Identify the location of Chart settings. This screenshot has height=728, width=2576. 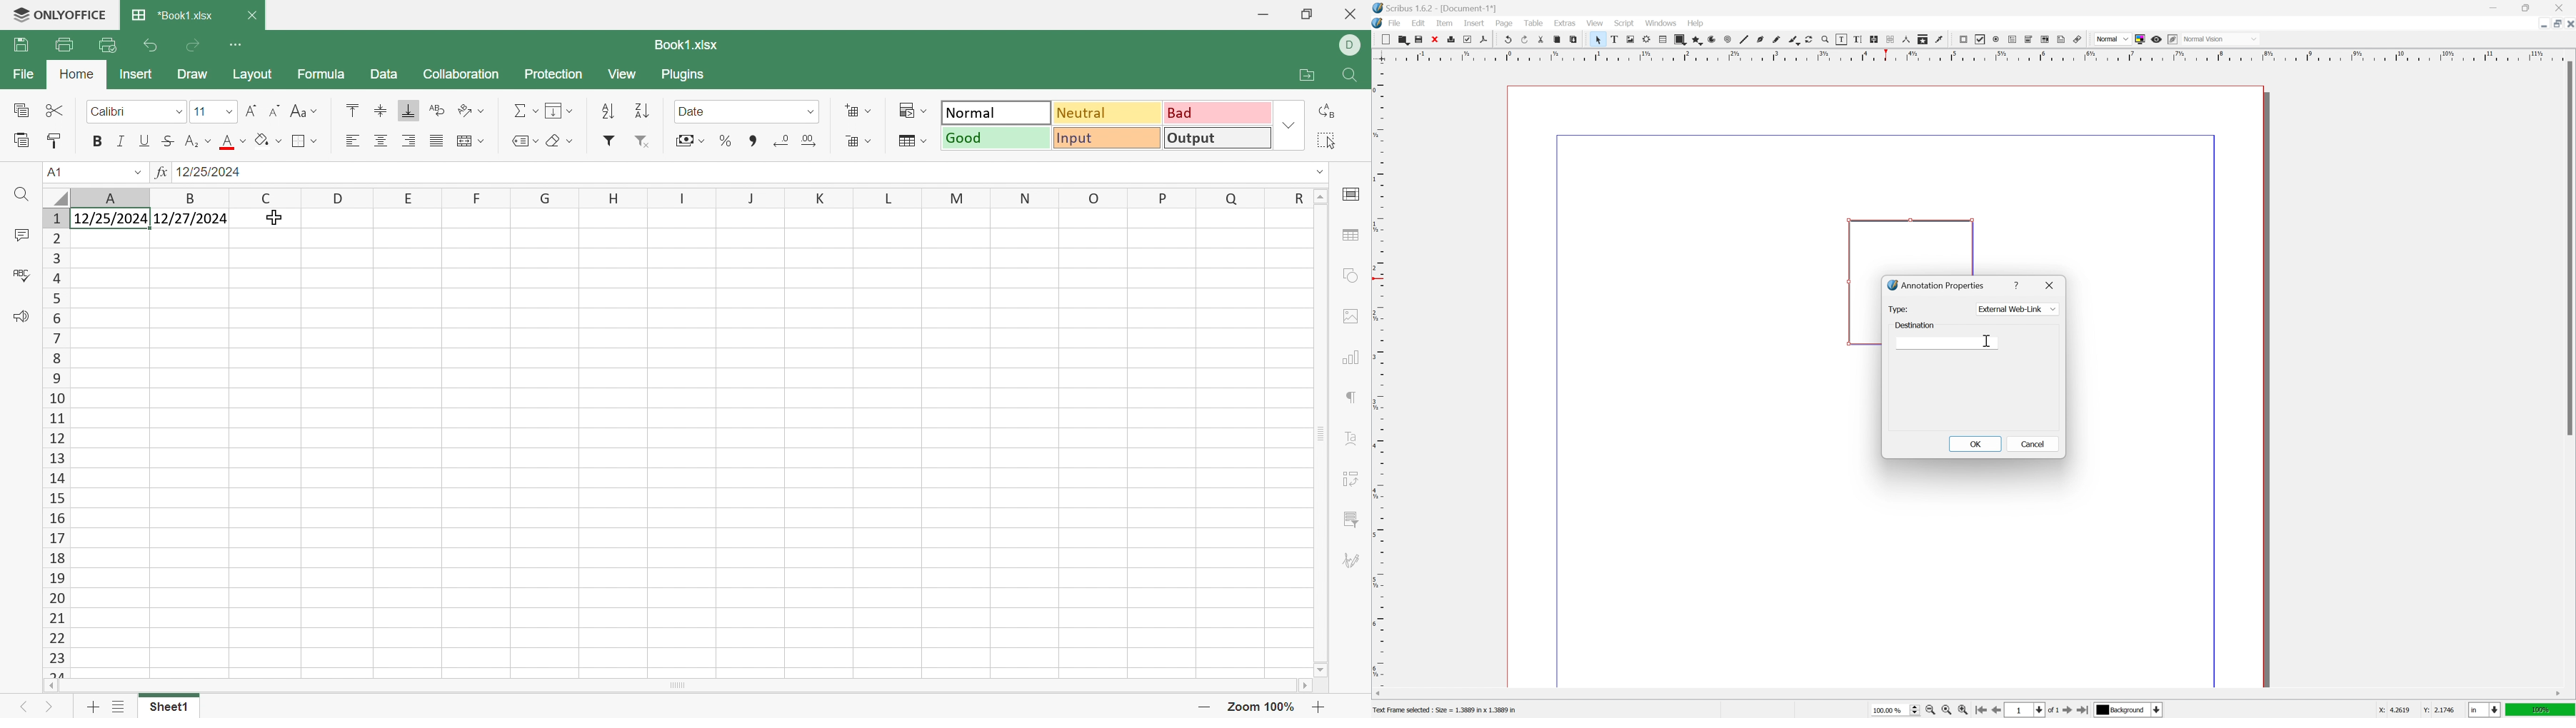
(1351, 356).